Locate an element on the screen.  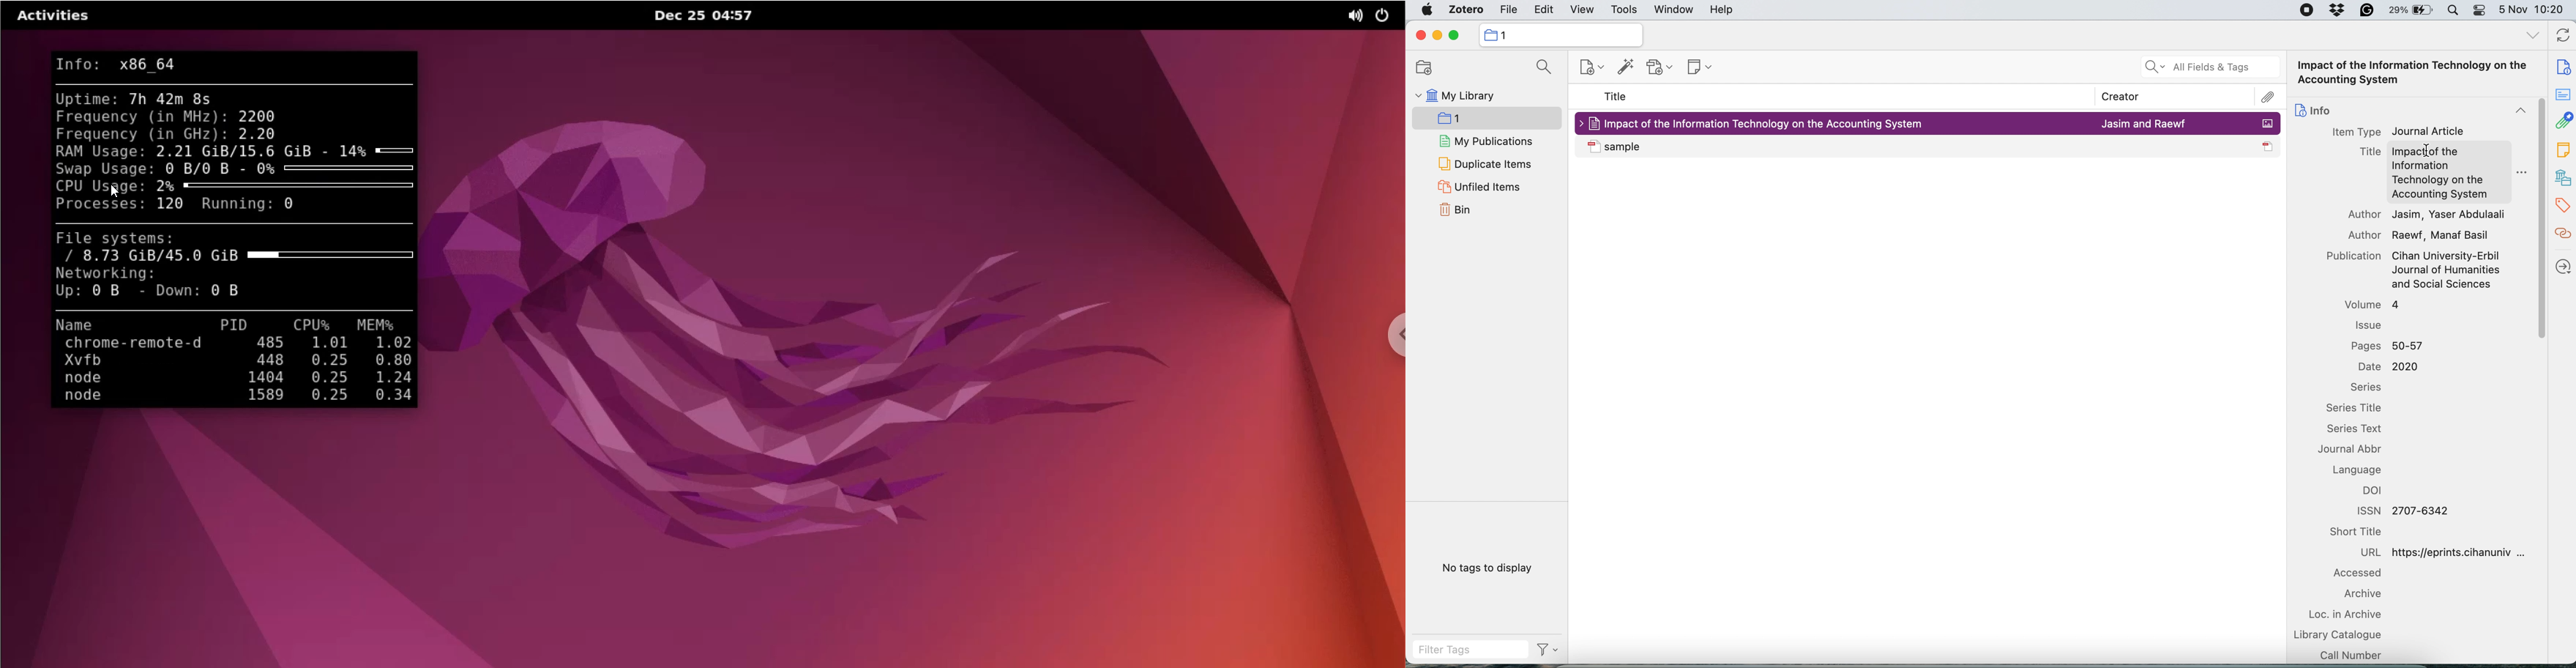
series text is located at coordinates (2360, 429).